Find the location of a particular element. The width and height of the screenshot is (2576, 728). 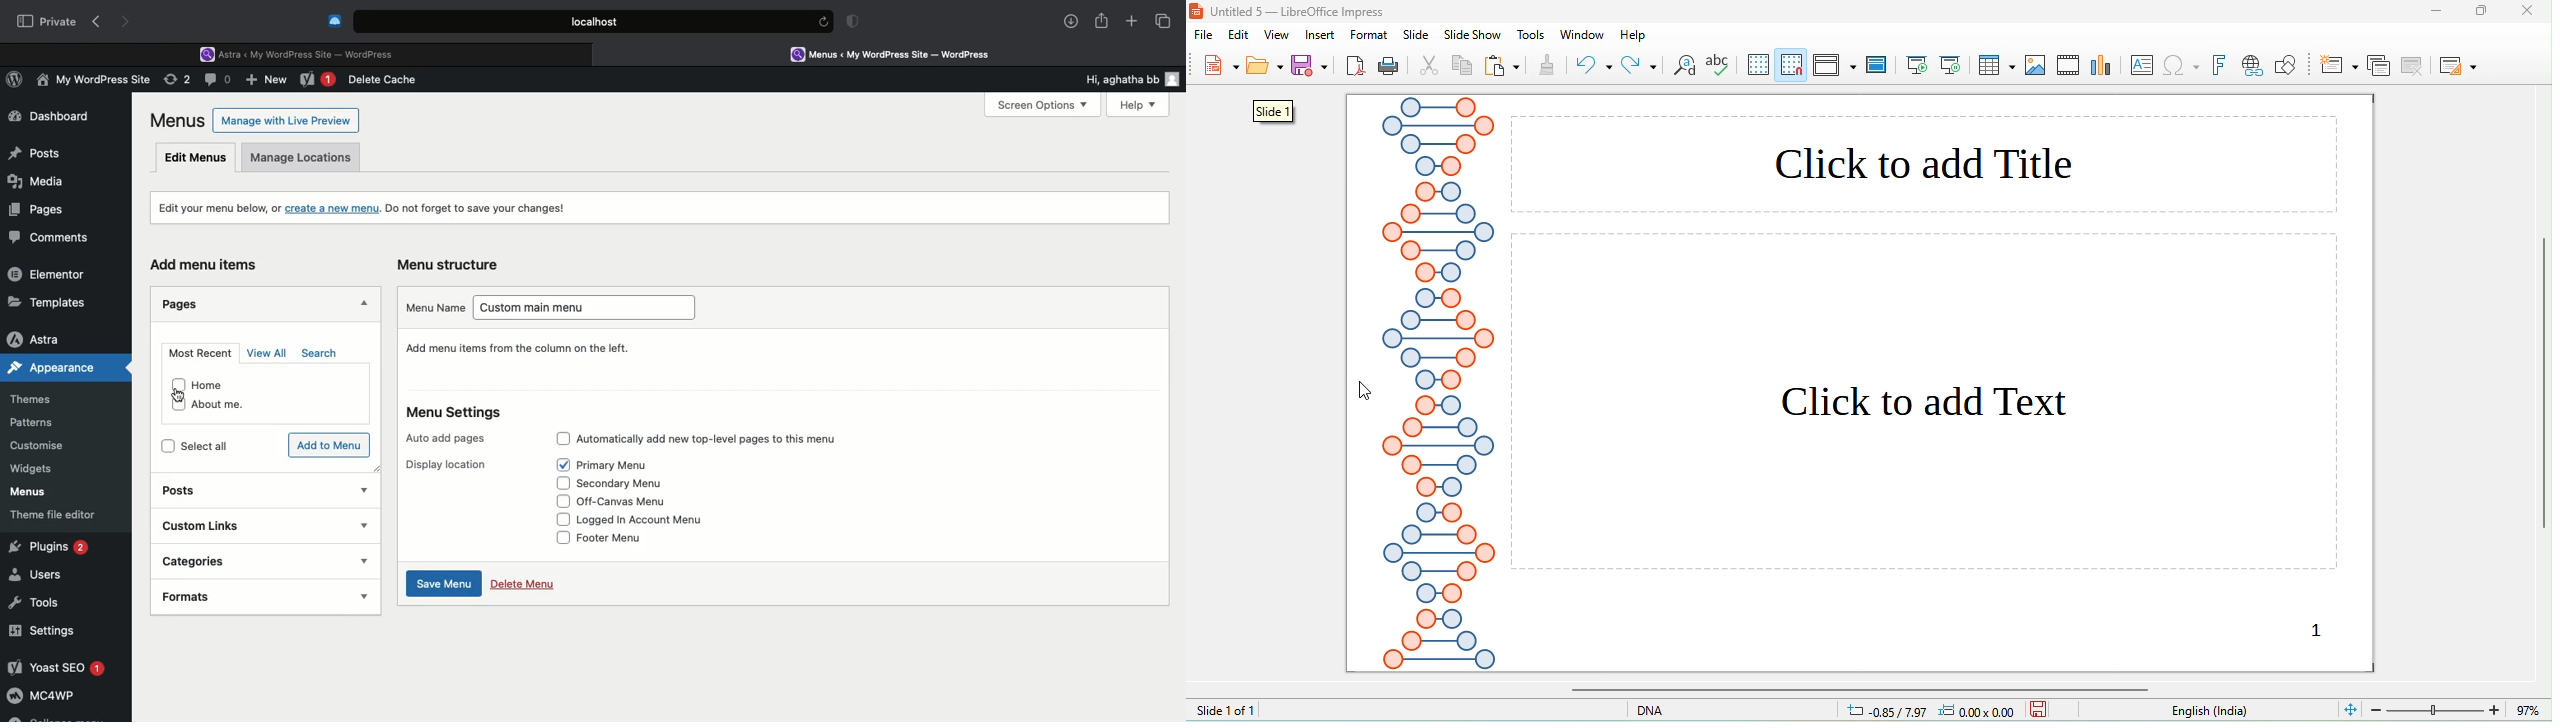

minimize is located at coordinates (2436, 10).